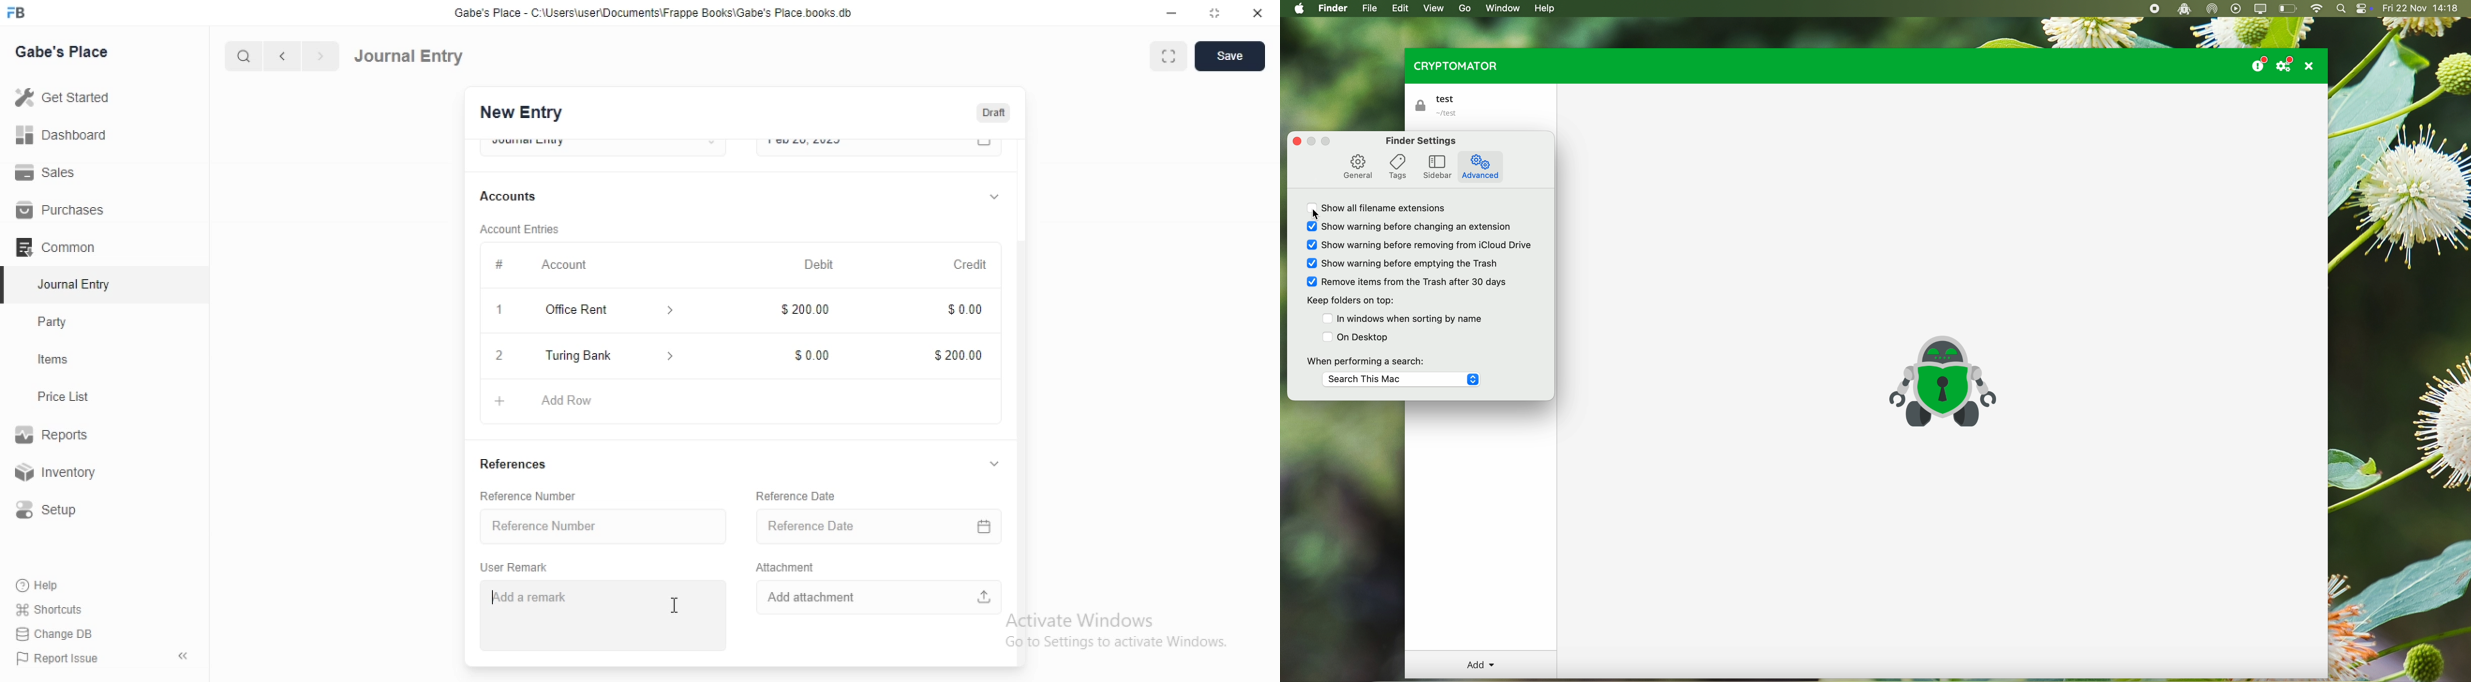  Describe the element at coordinates (970, 264) in the screenshot. I see `Credit` at that location.